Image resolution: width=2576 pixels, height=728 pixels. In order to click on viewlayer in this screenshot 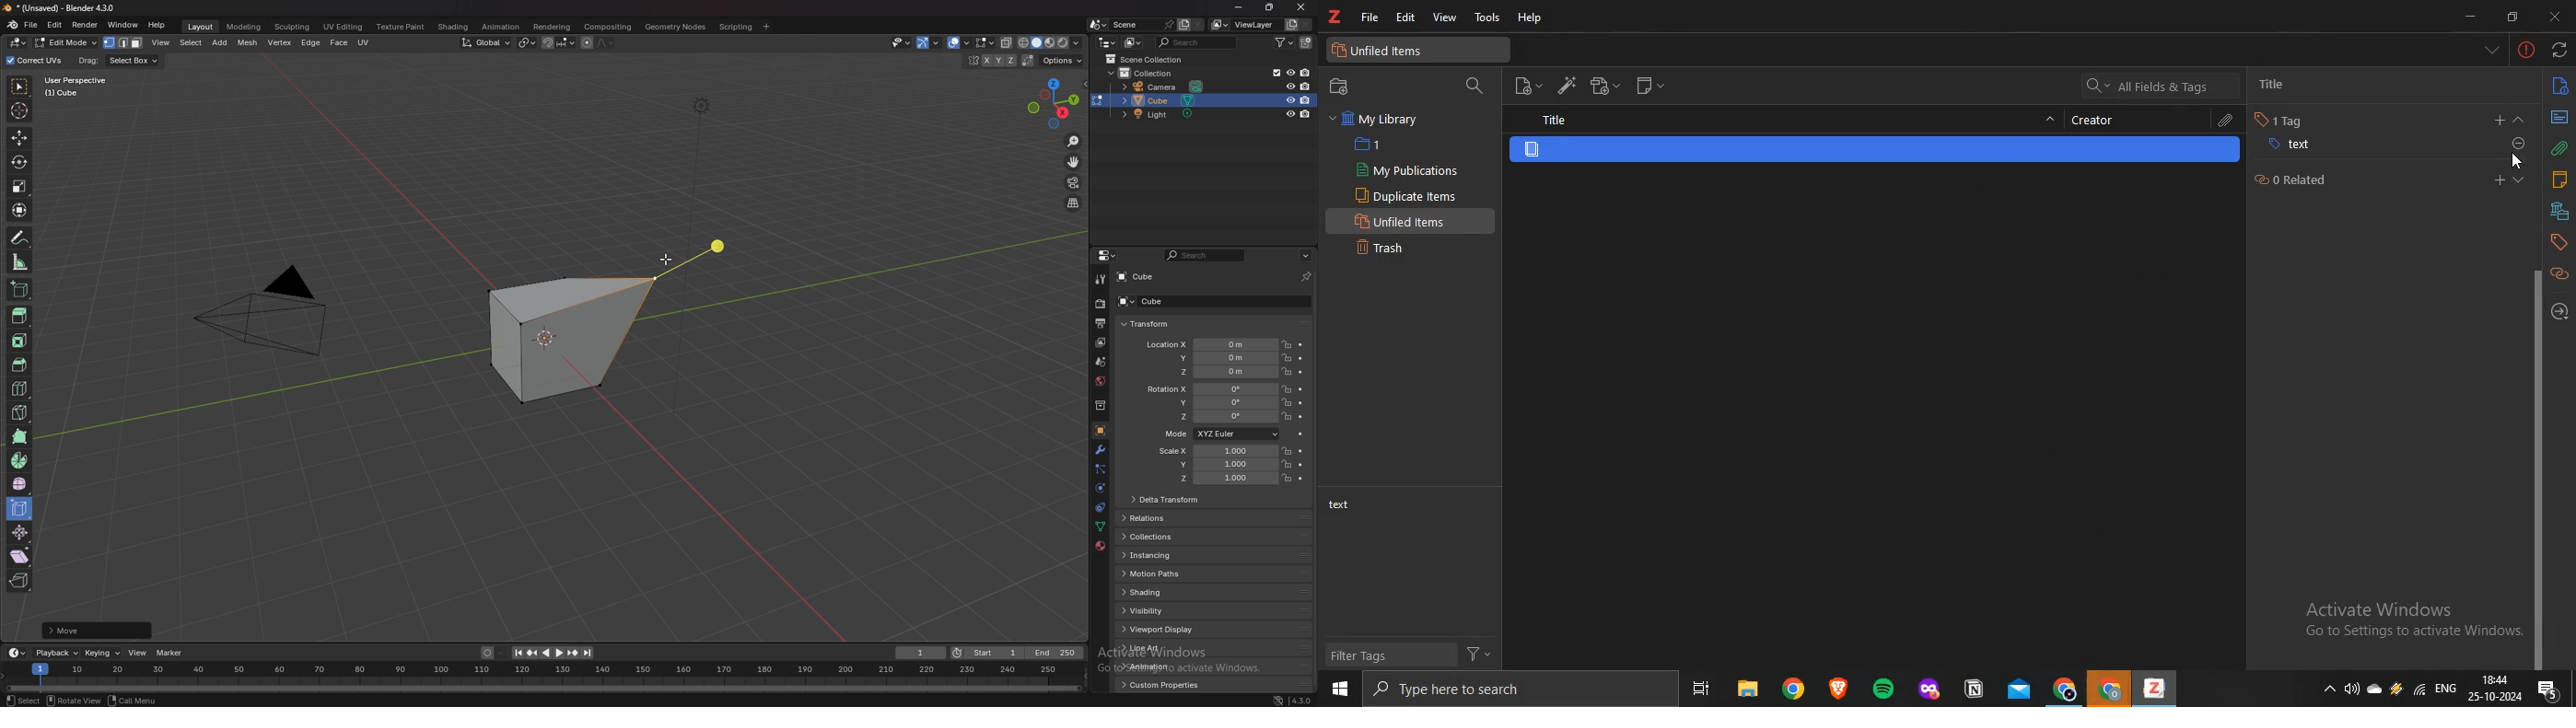, I will do `click(1244, 25)`.